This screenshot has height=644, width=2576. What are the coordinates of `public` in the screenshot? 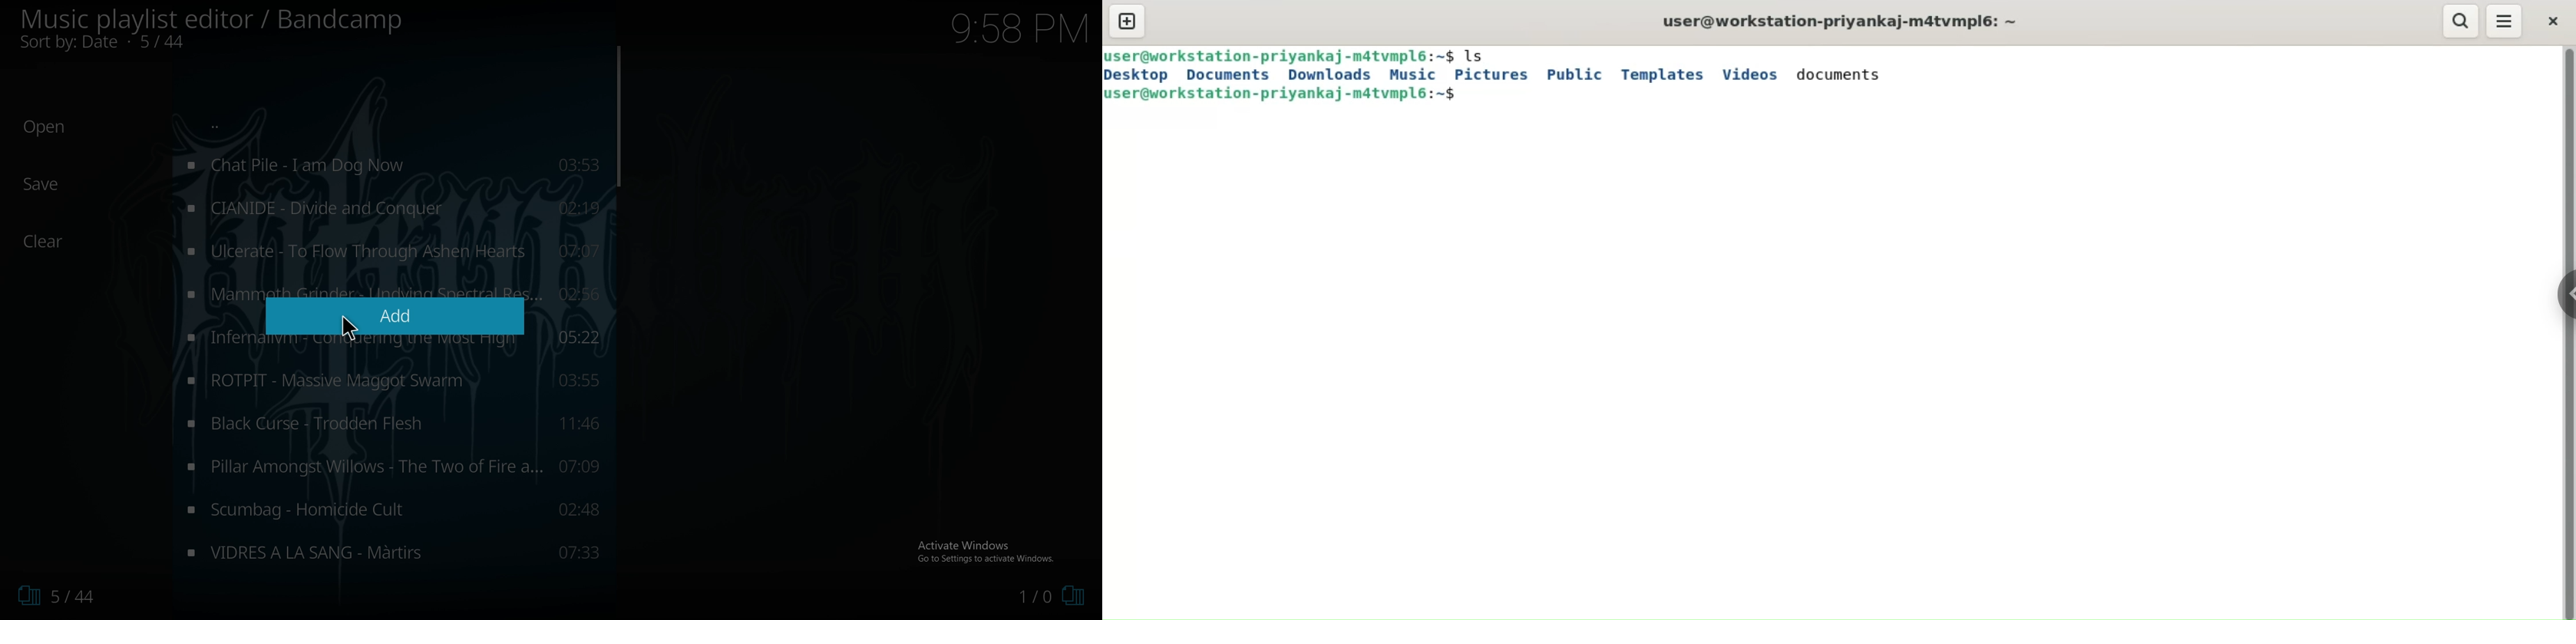 It's located at (1577, 73).